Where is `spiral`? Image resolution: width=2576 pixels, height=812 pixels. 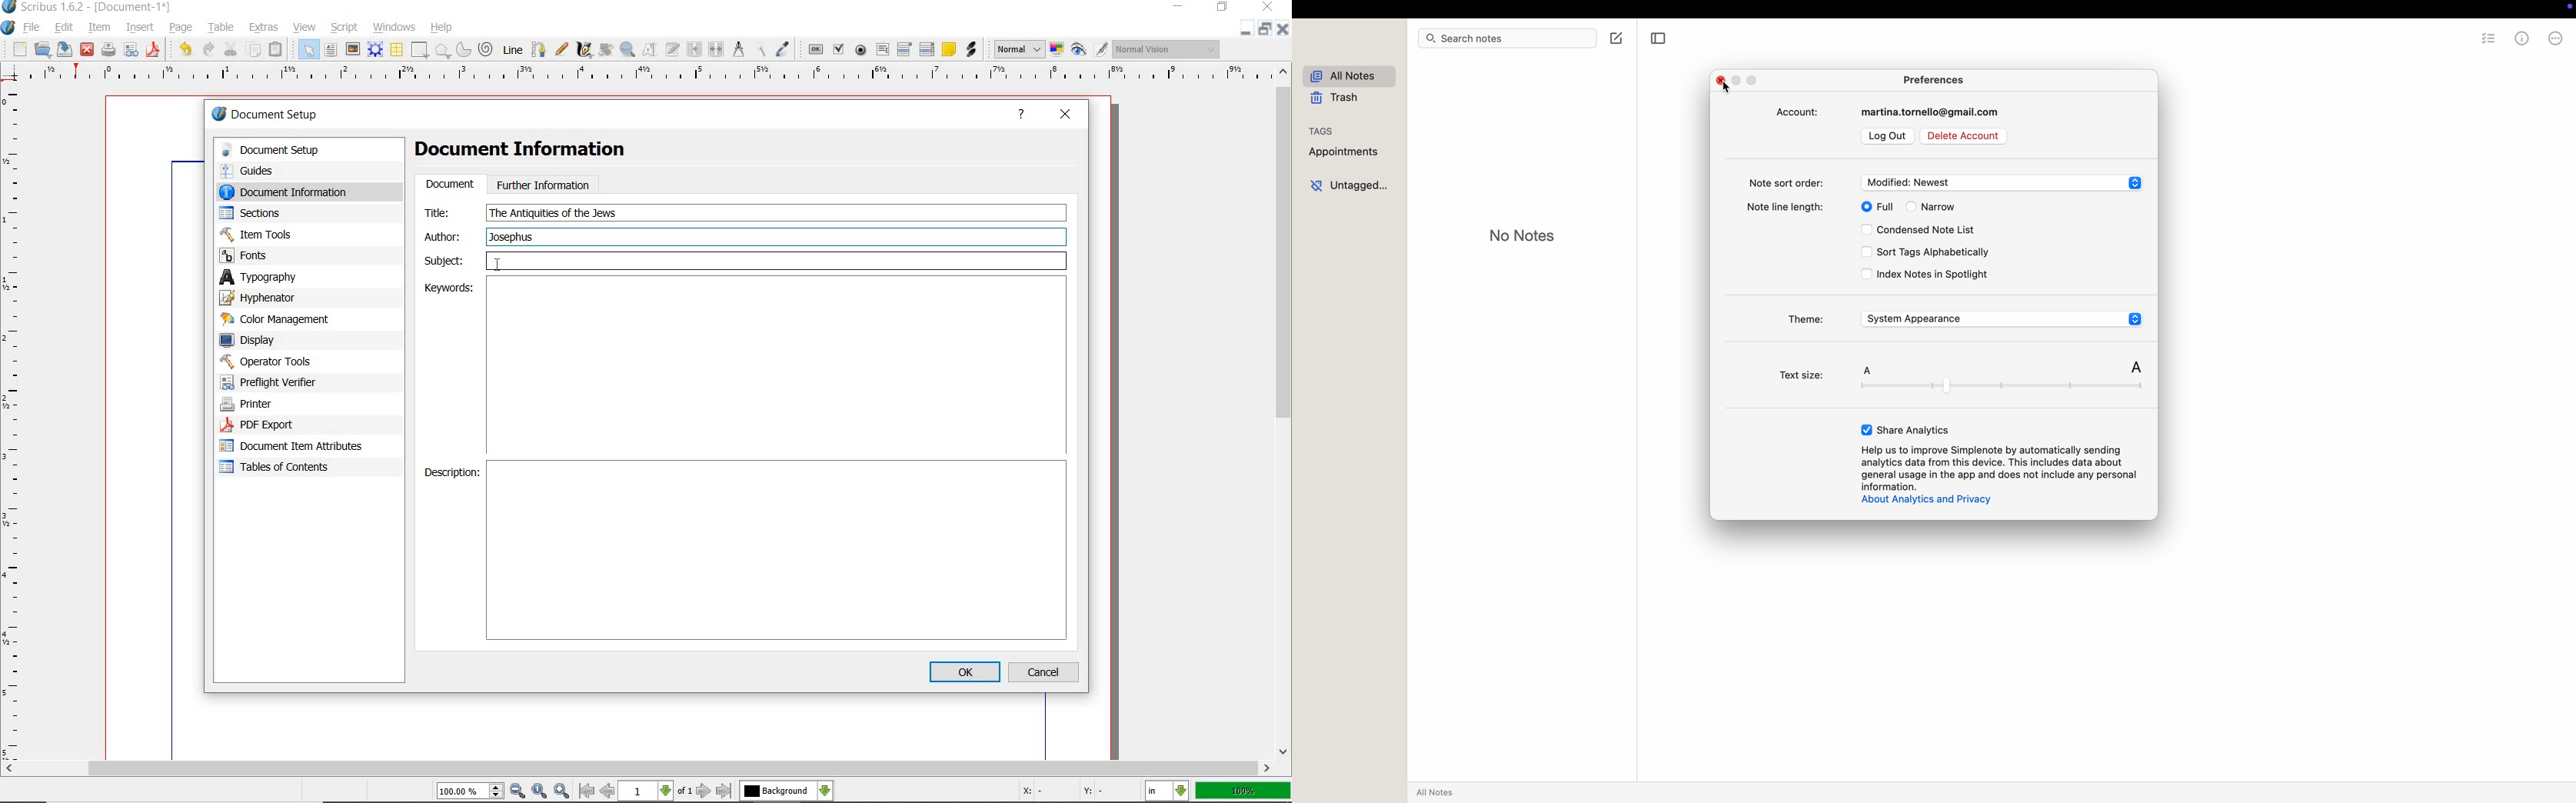
spiral is located at coordinates (488, 48).